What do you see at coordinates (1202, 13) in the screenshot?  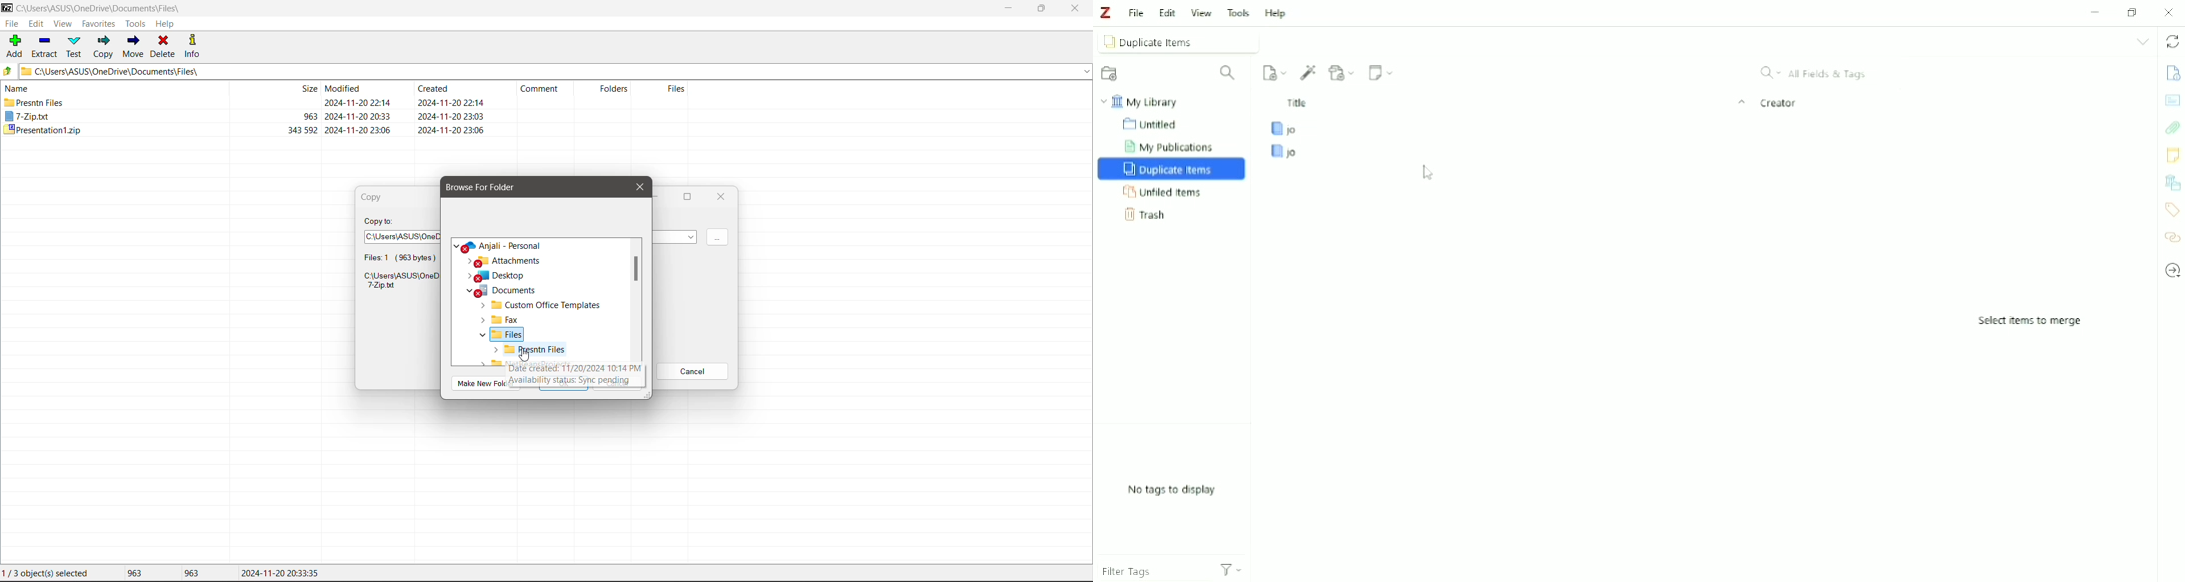 I see `View` at bounding box center [1202, 13].